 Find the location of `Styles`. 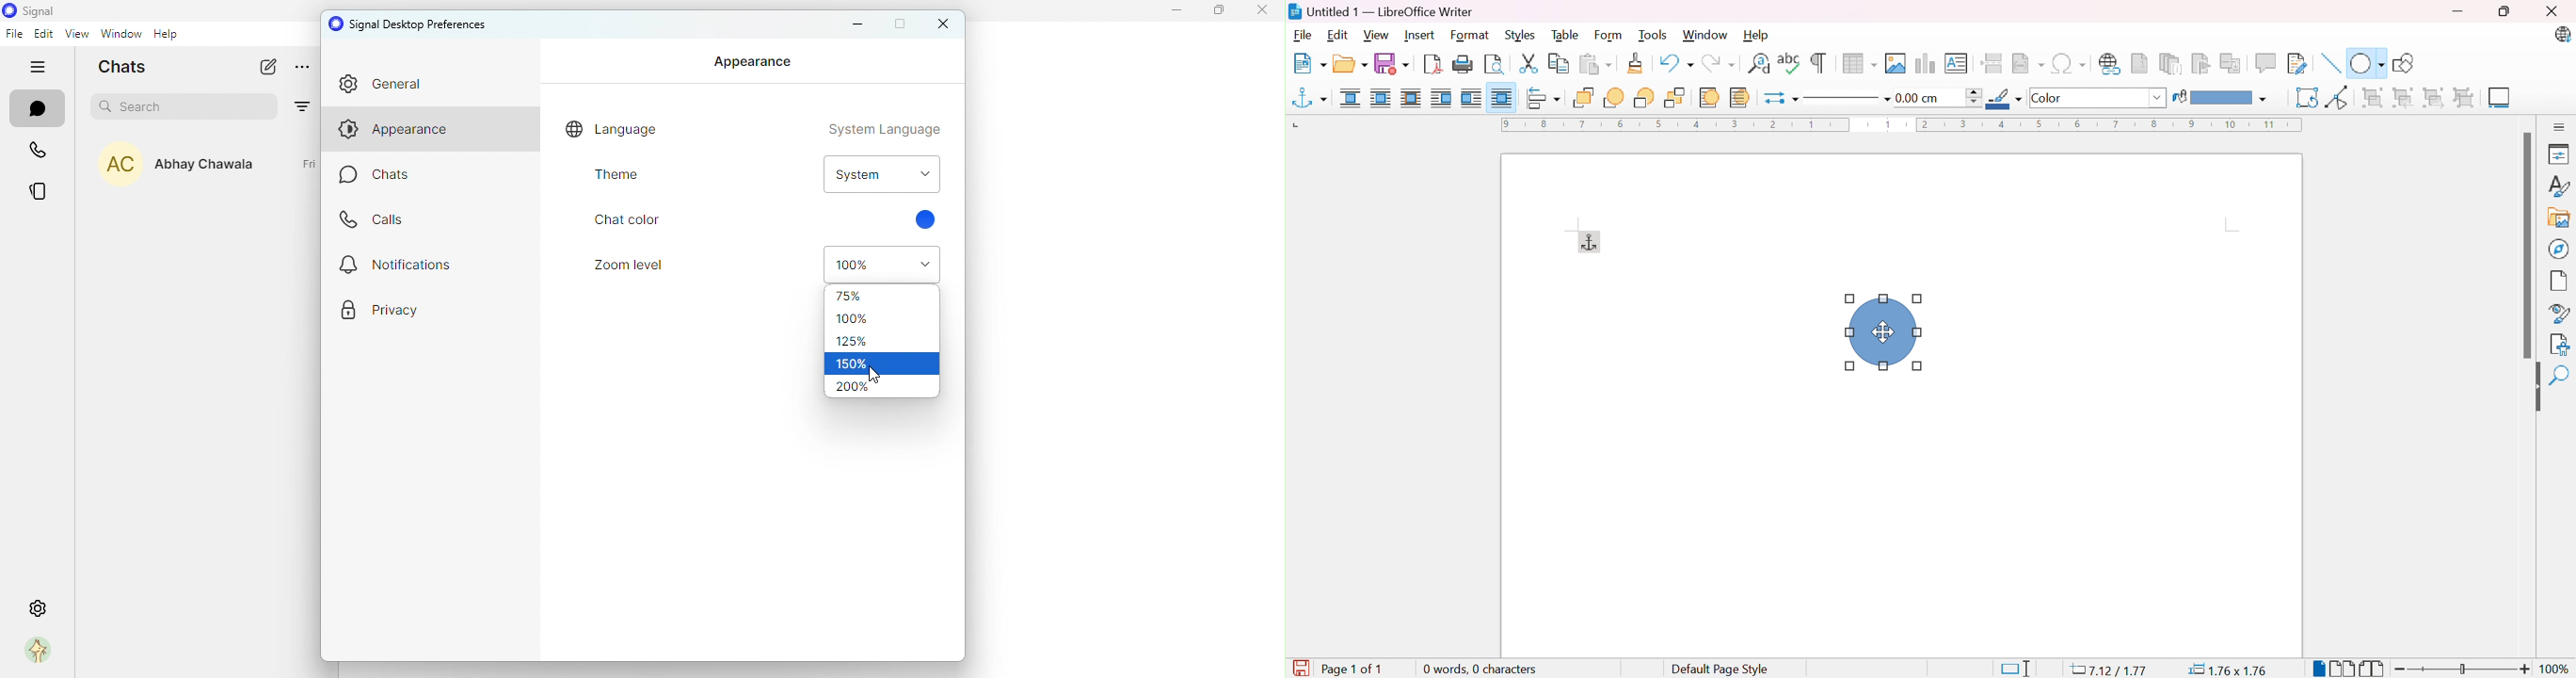

Styles is located at coordinates (2561, 187).